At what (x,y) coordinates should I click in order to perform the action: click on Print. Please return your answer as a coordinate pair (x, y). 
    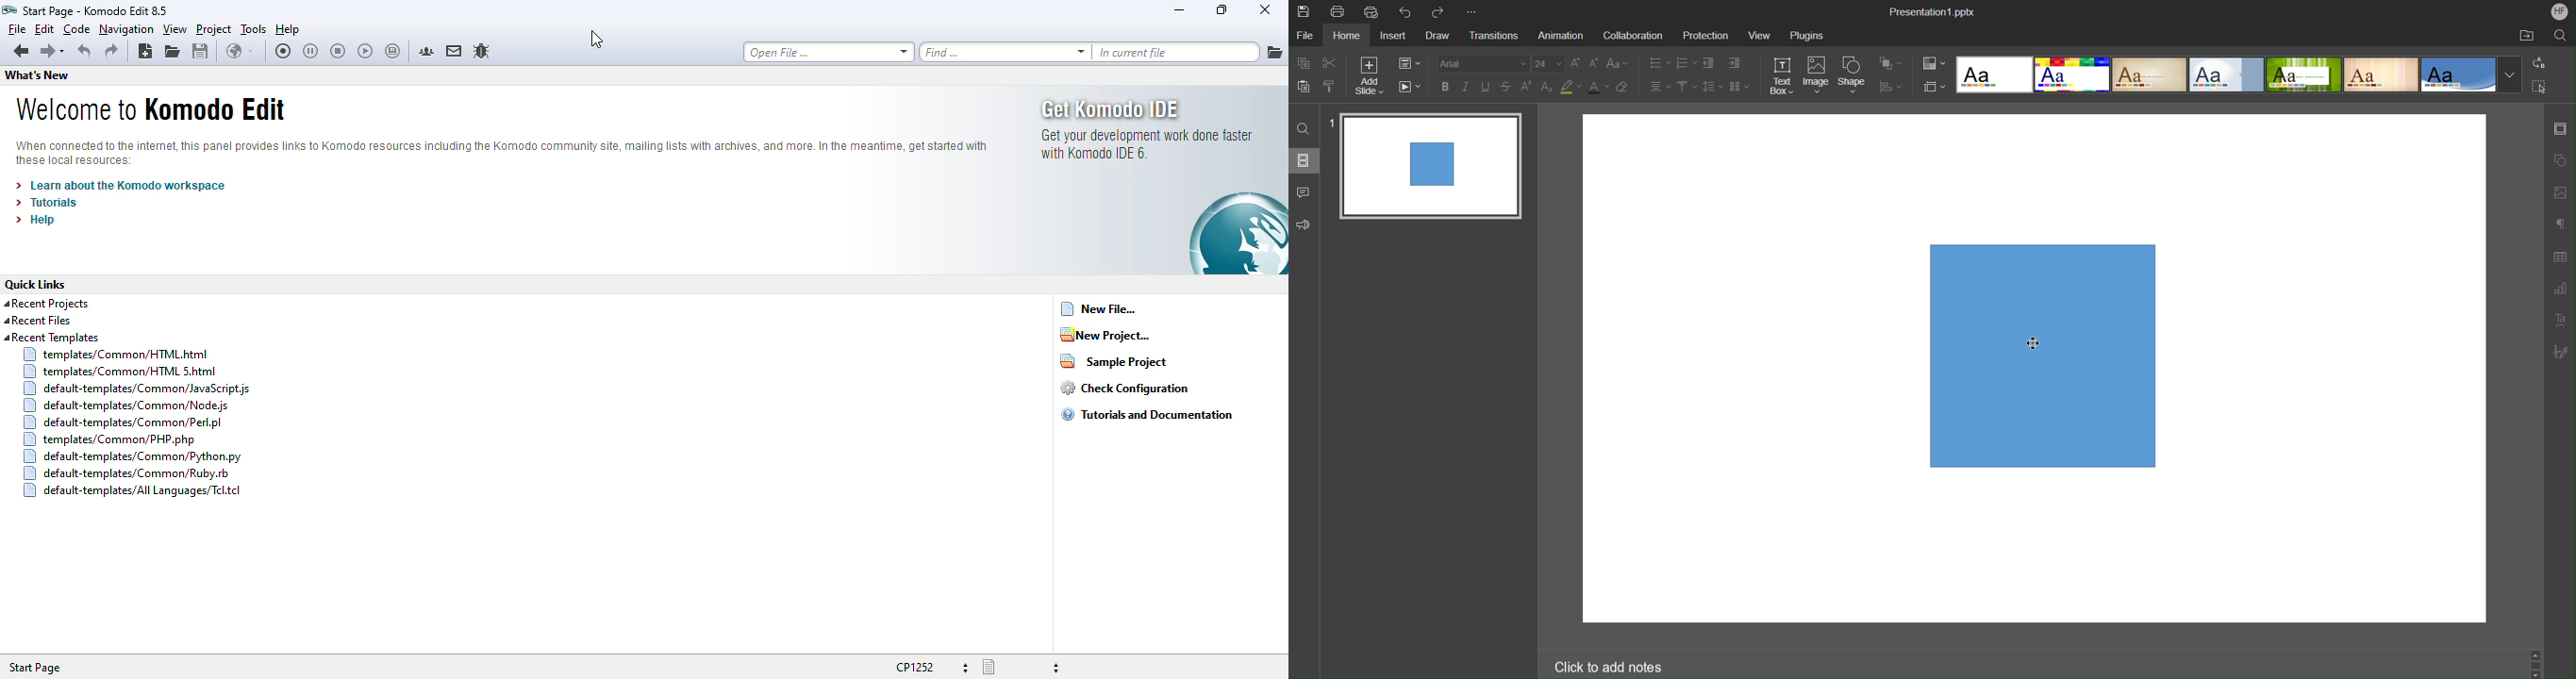
    Looking at the image, I should click on (1338, 10).